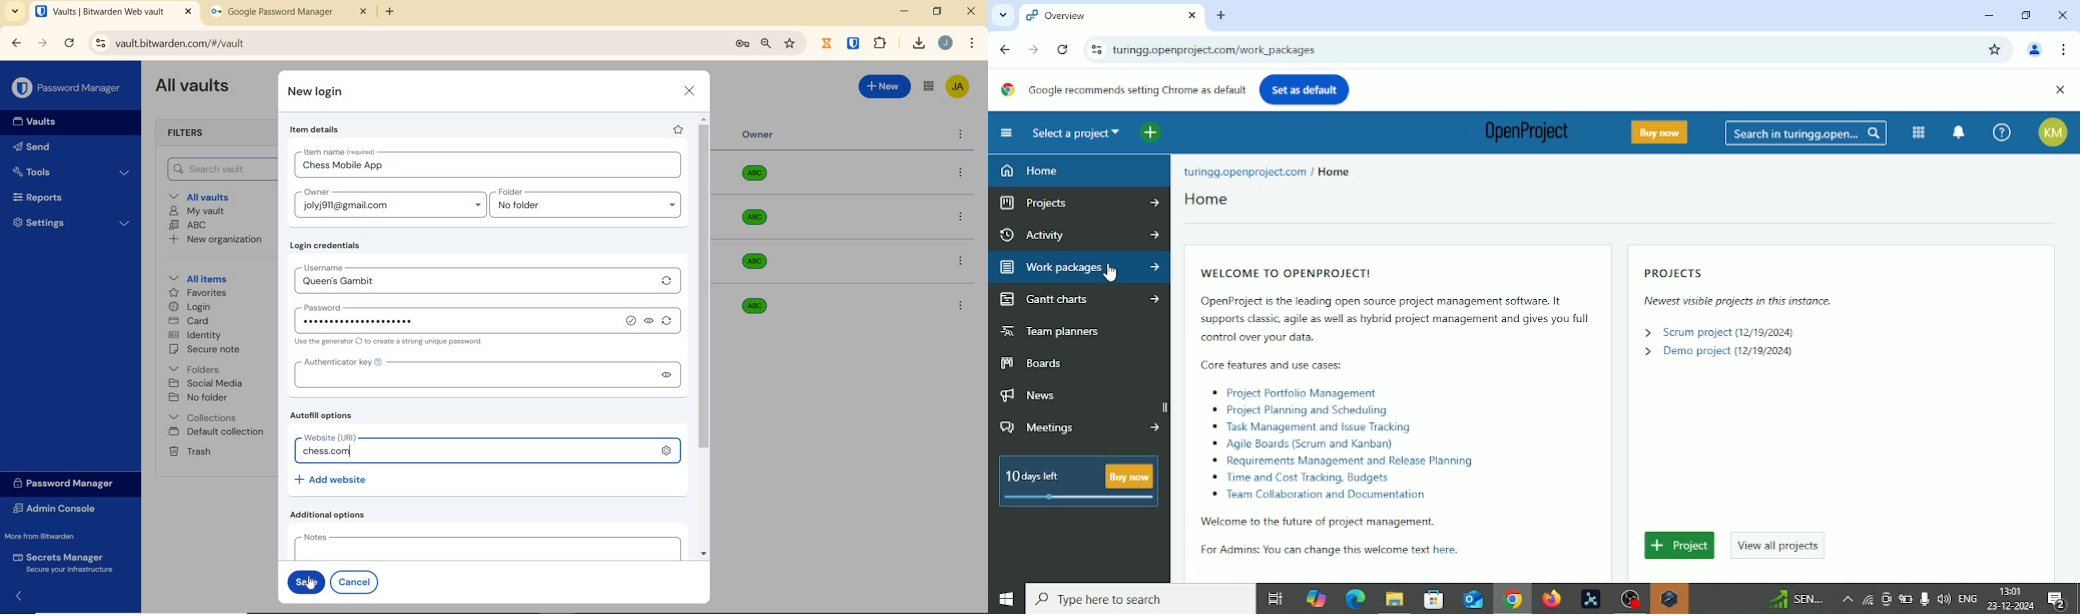  Describe the element at coordinates (1918, 132) in the screenshot. I see `Modules` at that location.